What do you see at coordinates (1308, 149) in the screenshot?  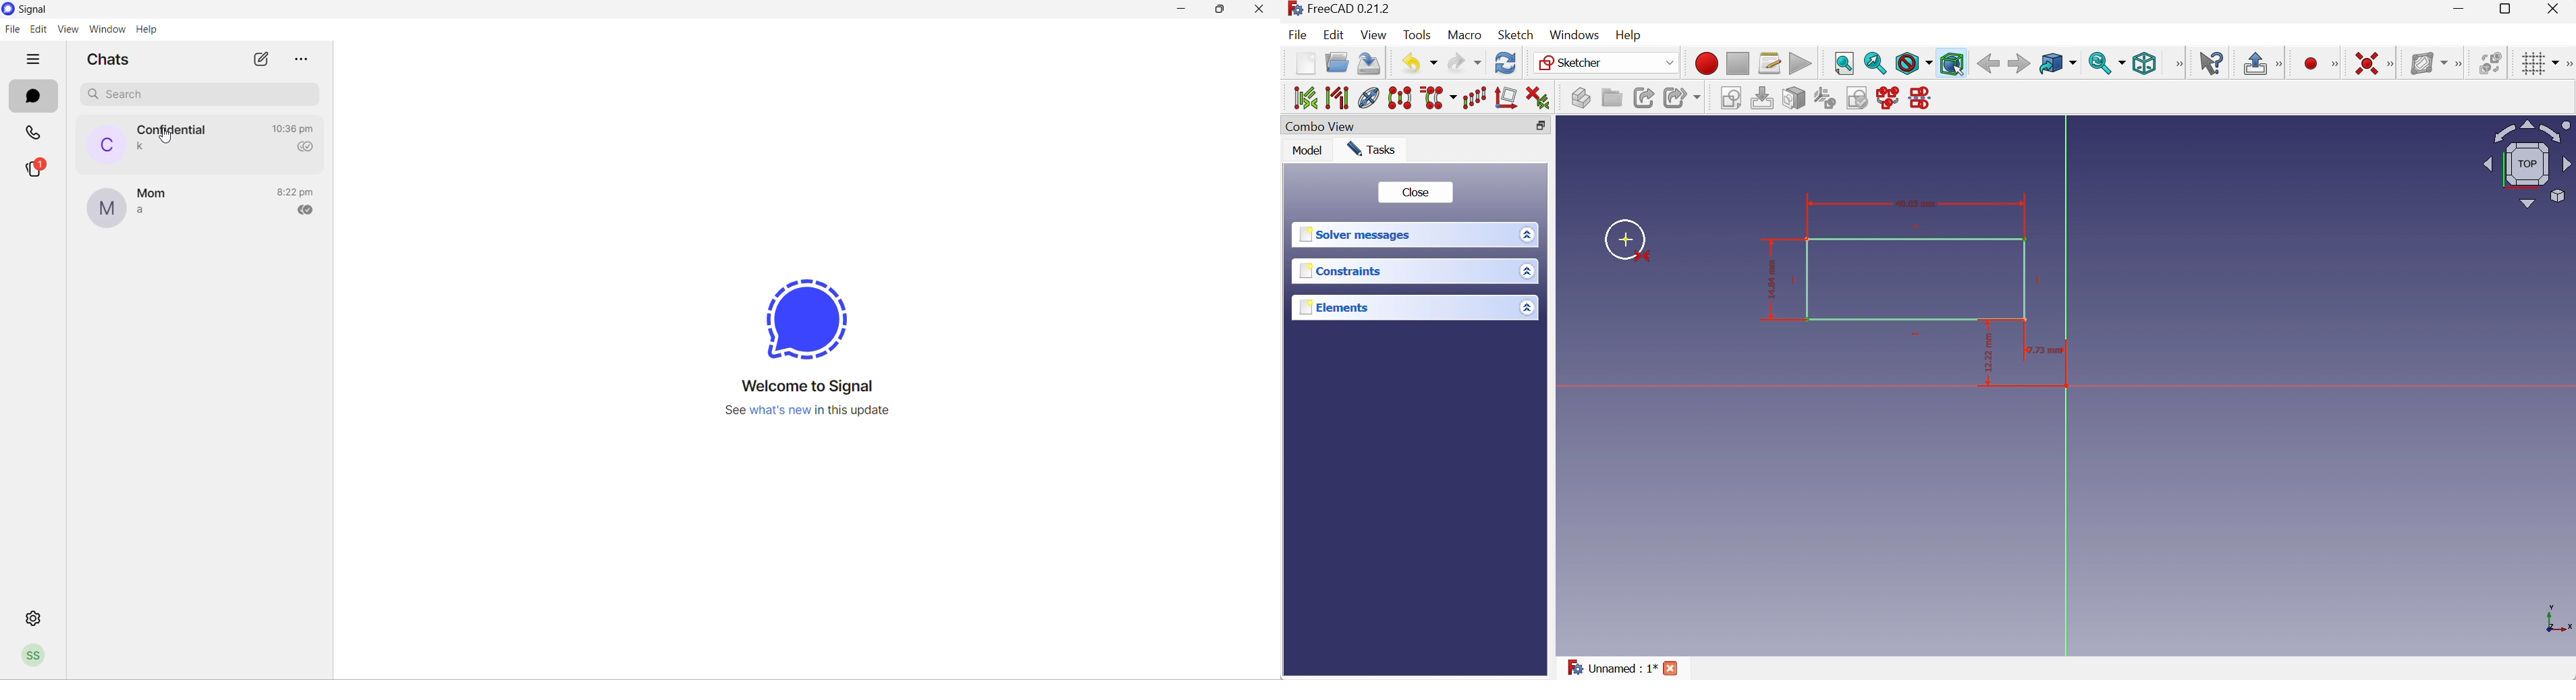 I see `Model` at bounding box center [1308, 149].